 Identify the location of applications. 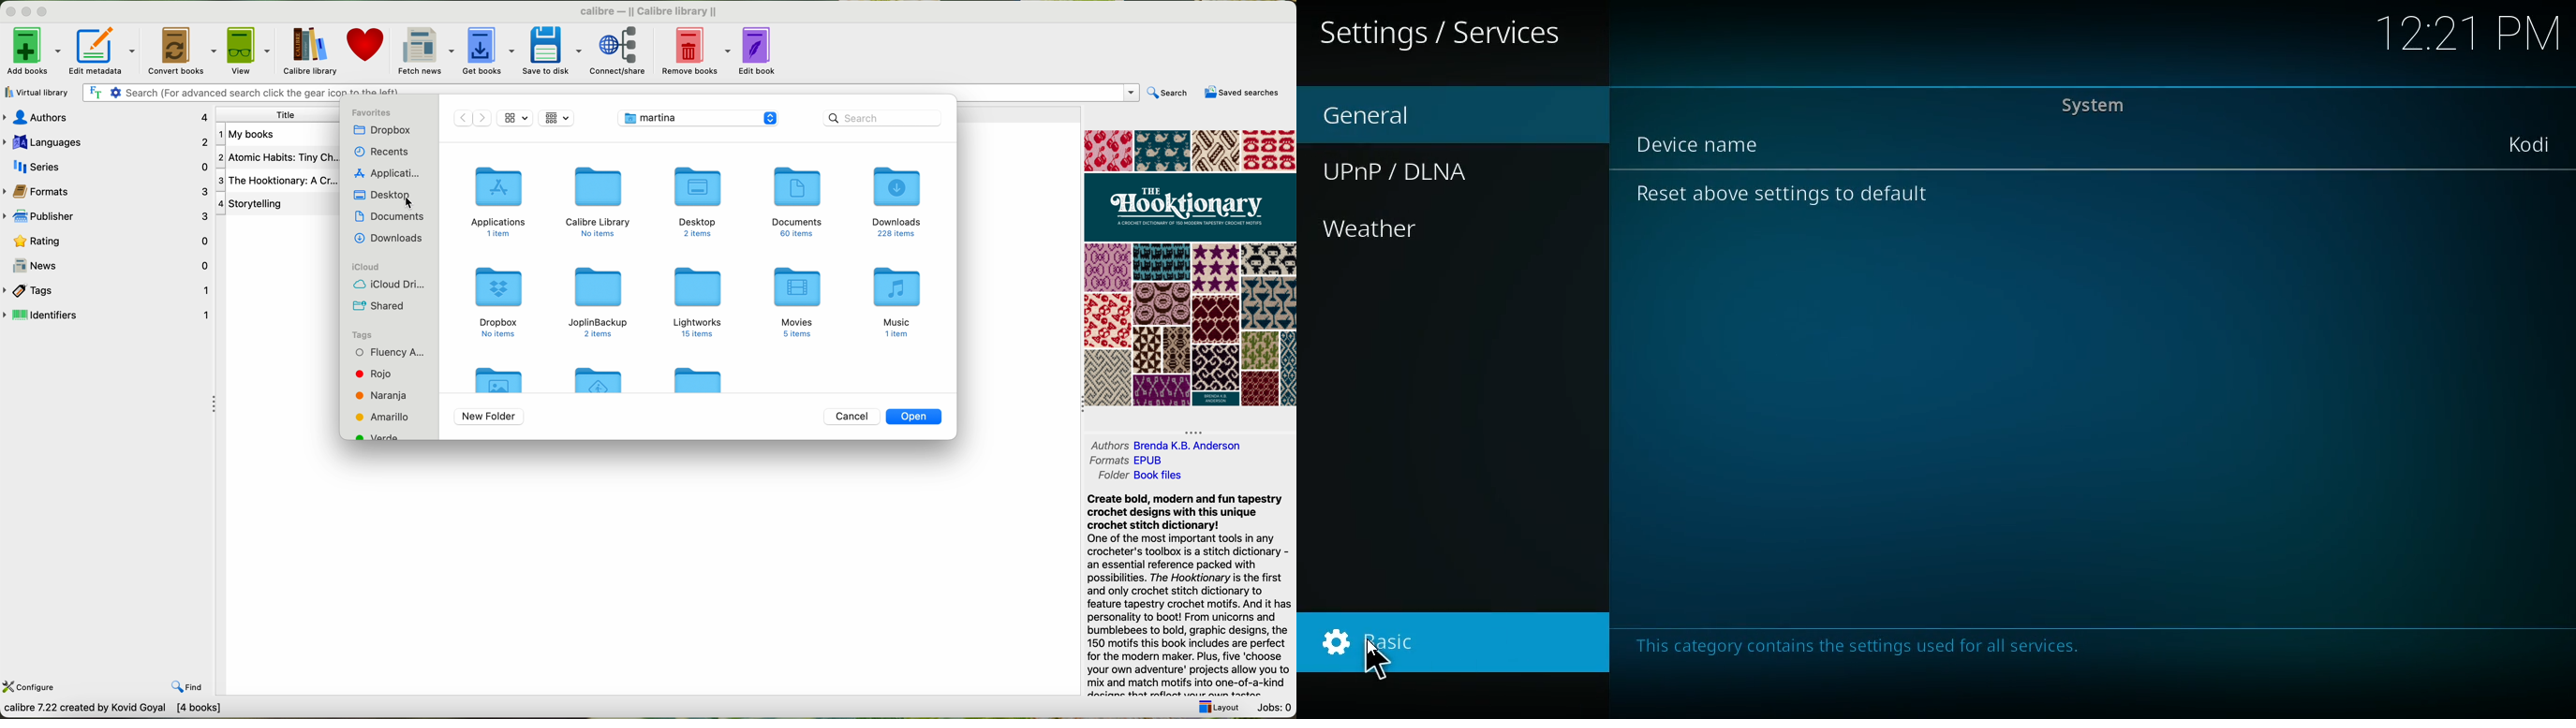
(390, 174).